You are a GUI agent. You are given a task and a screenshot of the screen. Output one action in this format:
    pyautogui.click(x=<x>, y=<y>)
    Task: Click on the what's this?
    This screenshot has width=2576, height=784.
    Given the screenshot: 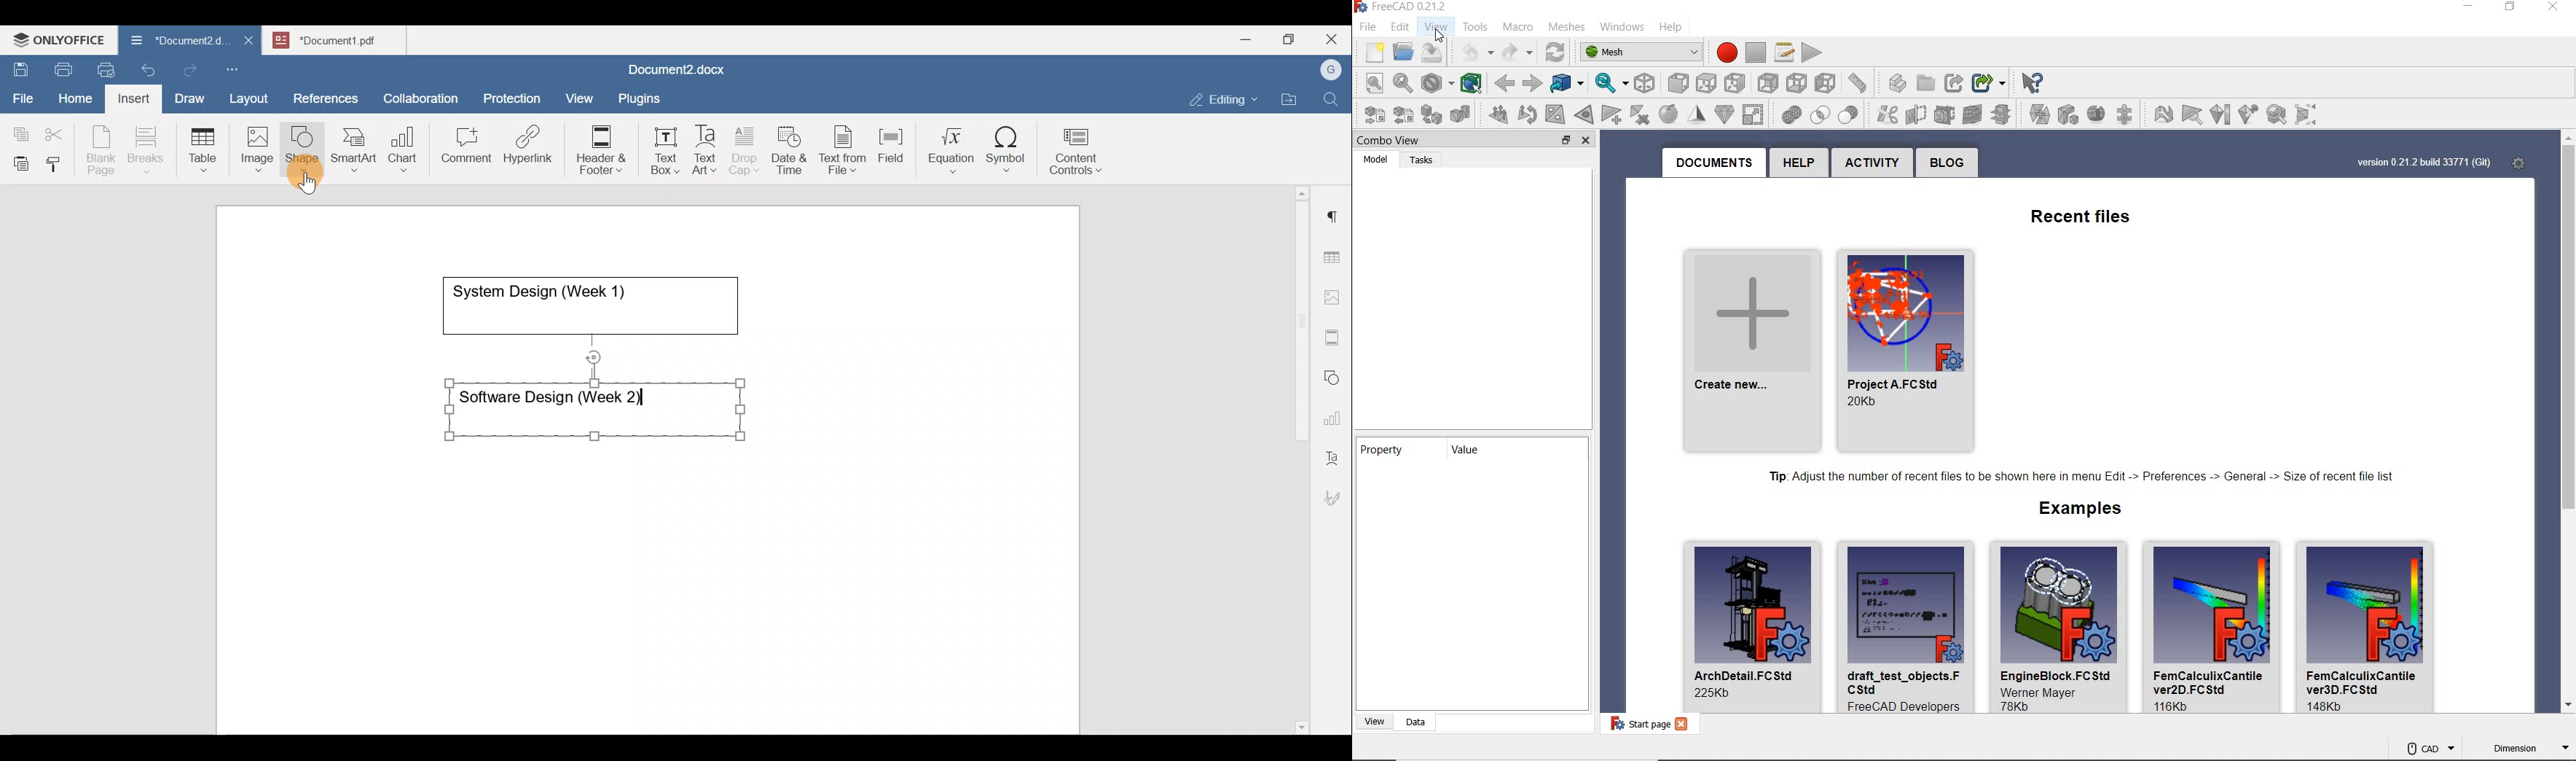 What is the action you would take?
    pyautogui.click(x=1990, y=80)
    